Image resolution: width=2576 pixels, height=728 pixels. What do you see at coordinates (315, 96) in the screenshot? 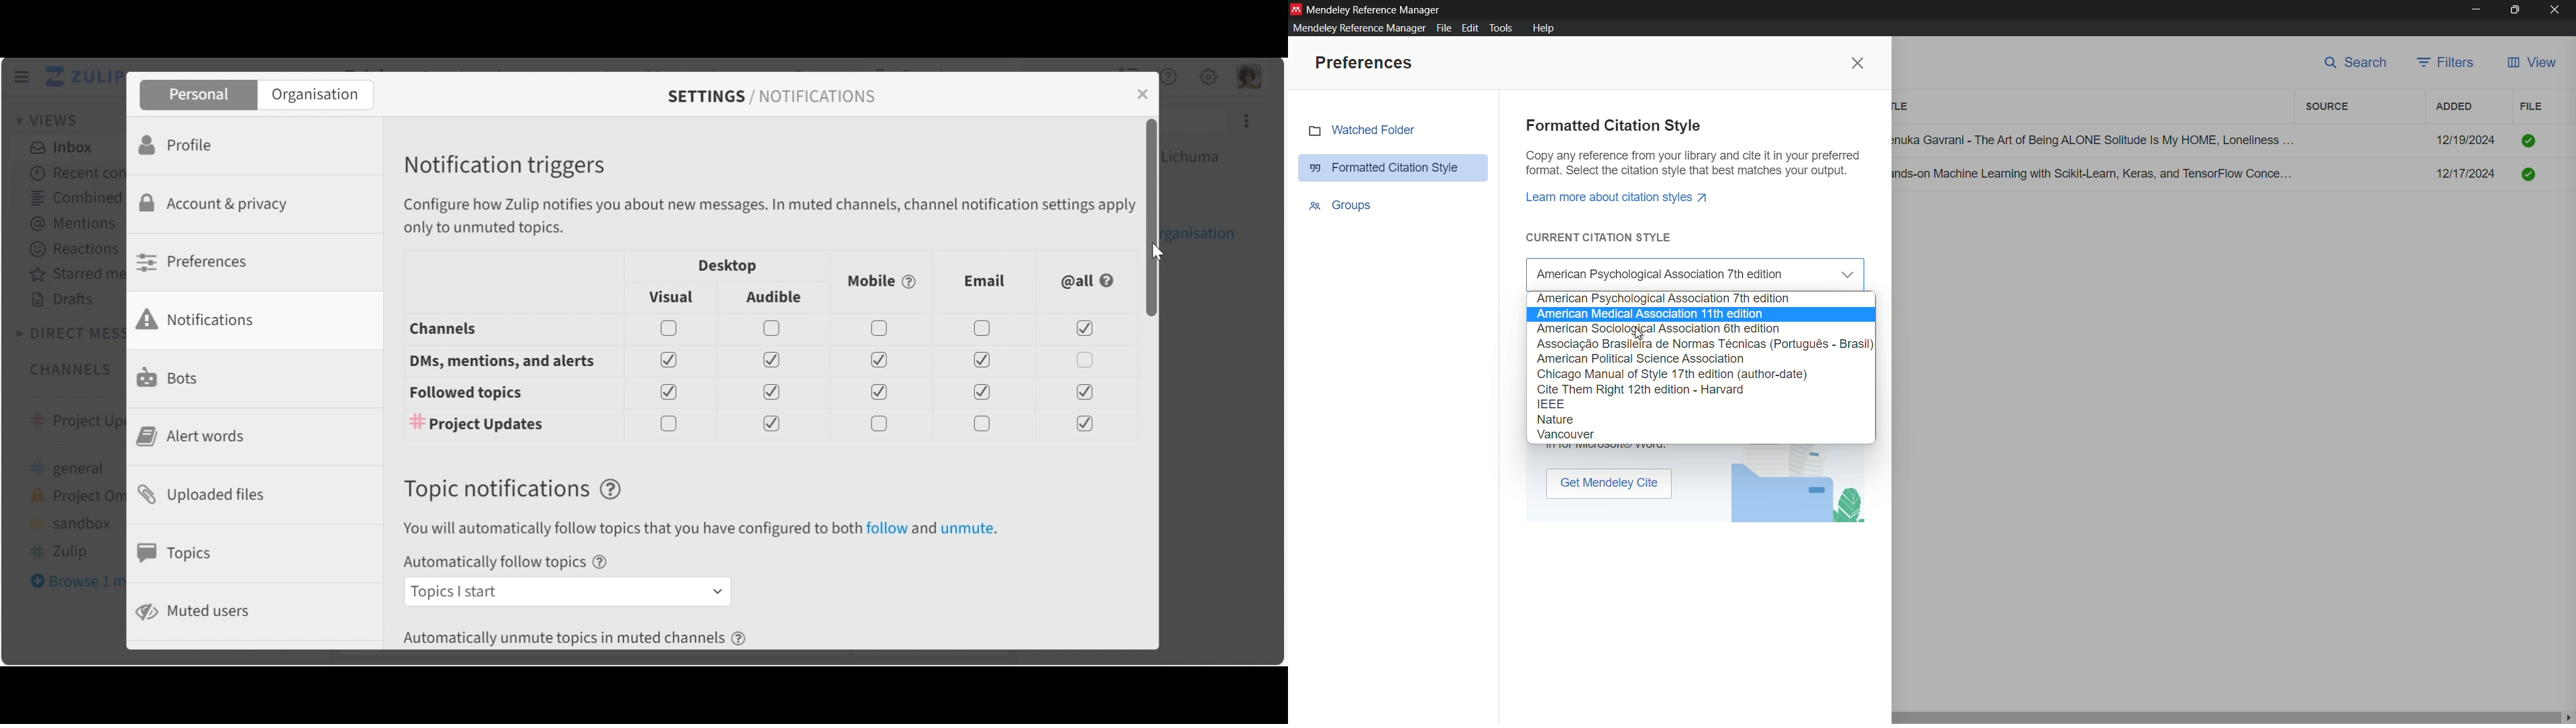
I see `Organisation` at bounding box center [315, 96].